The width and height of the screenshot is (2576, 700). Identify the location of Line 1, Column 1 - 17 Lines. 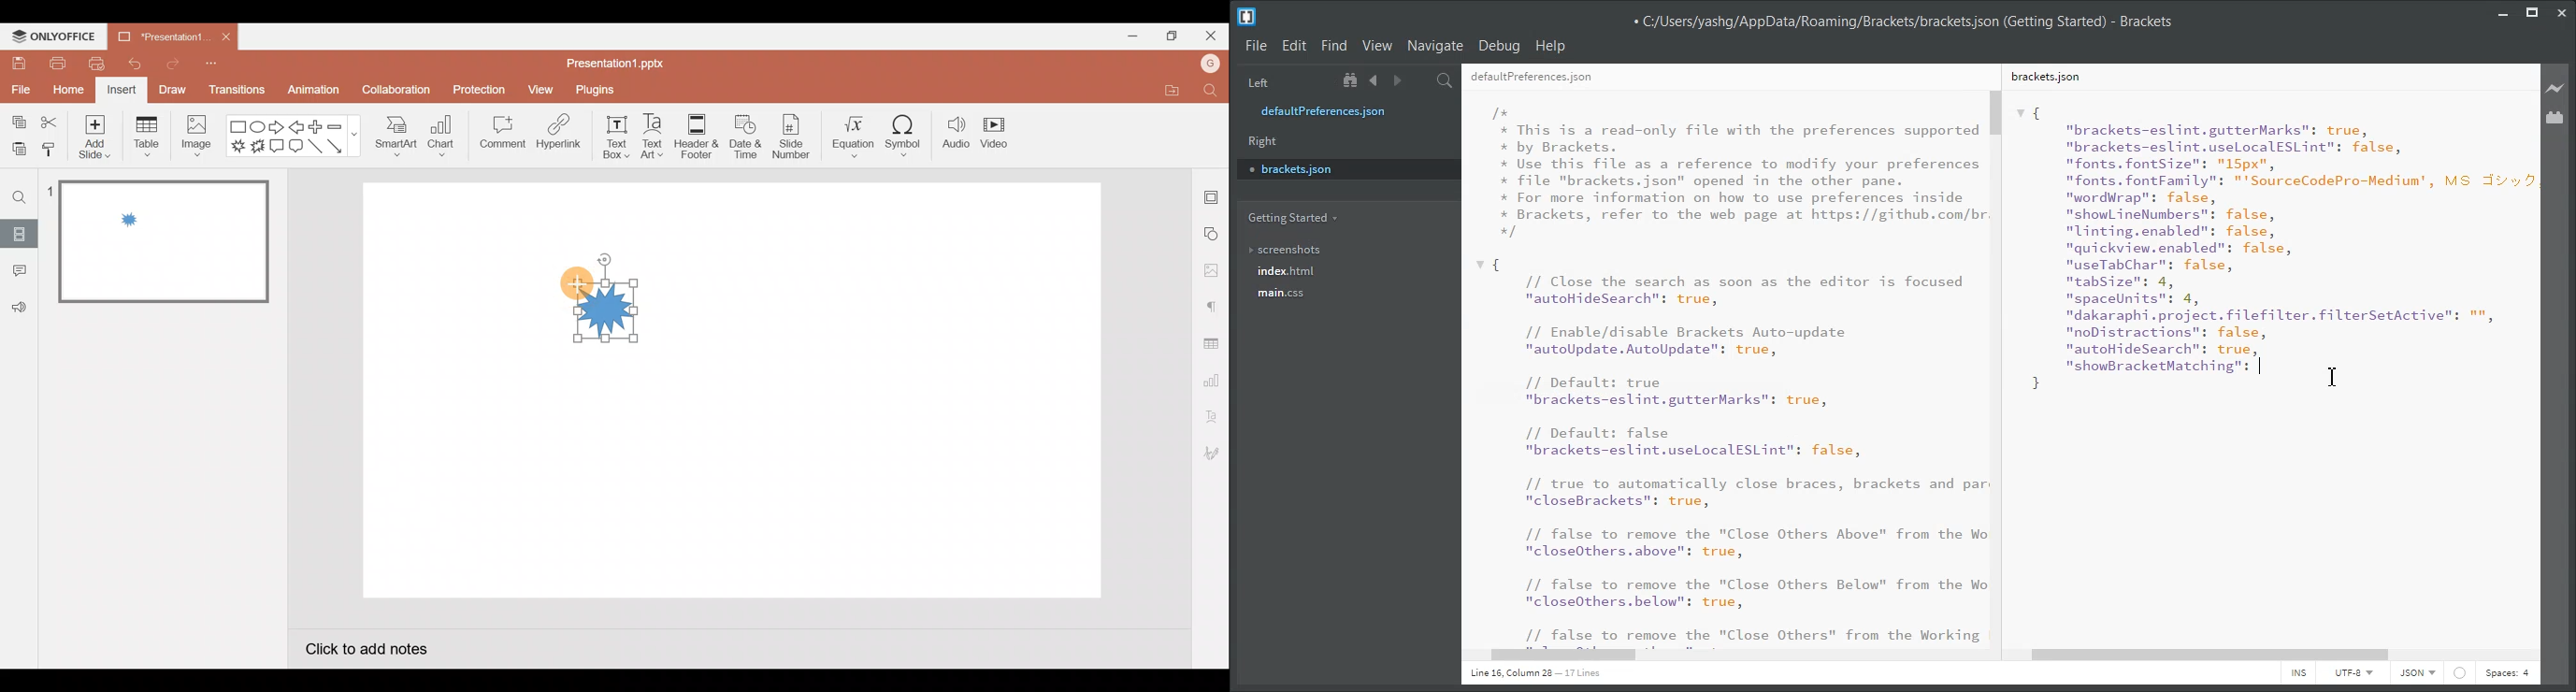
(1533, 674).